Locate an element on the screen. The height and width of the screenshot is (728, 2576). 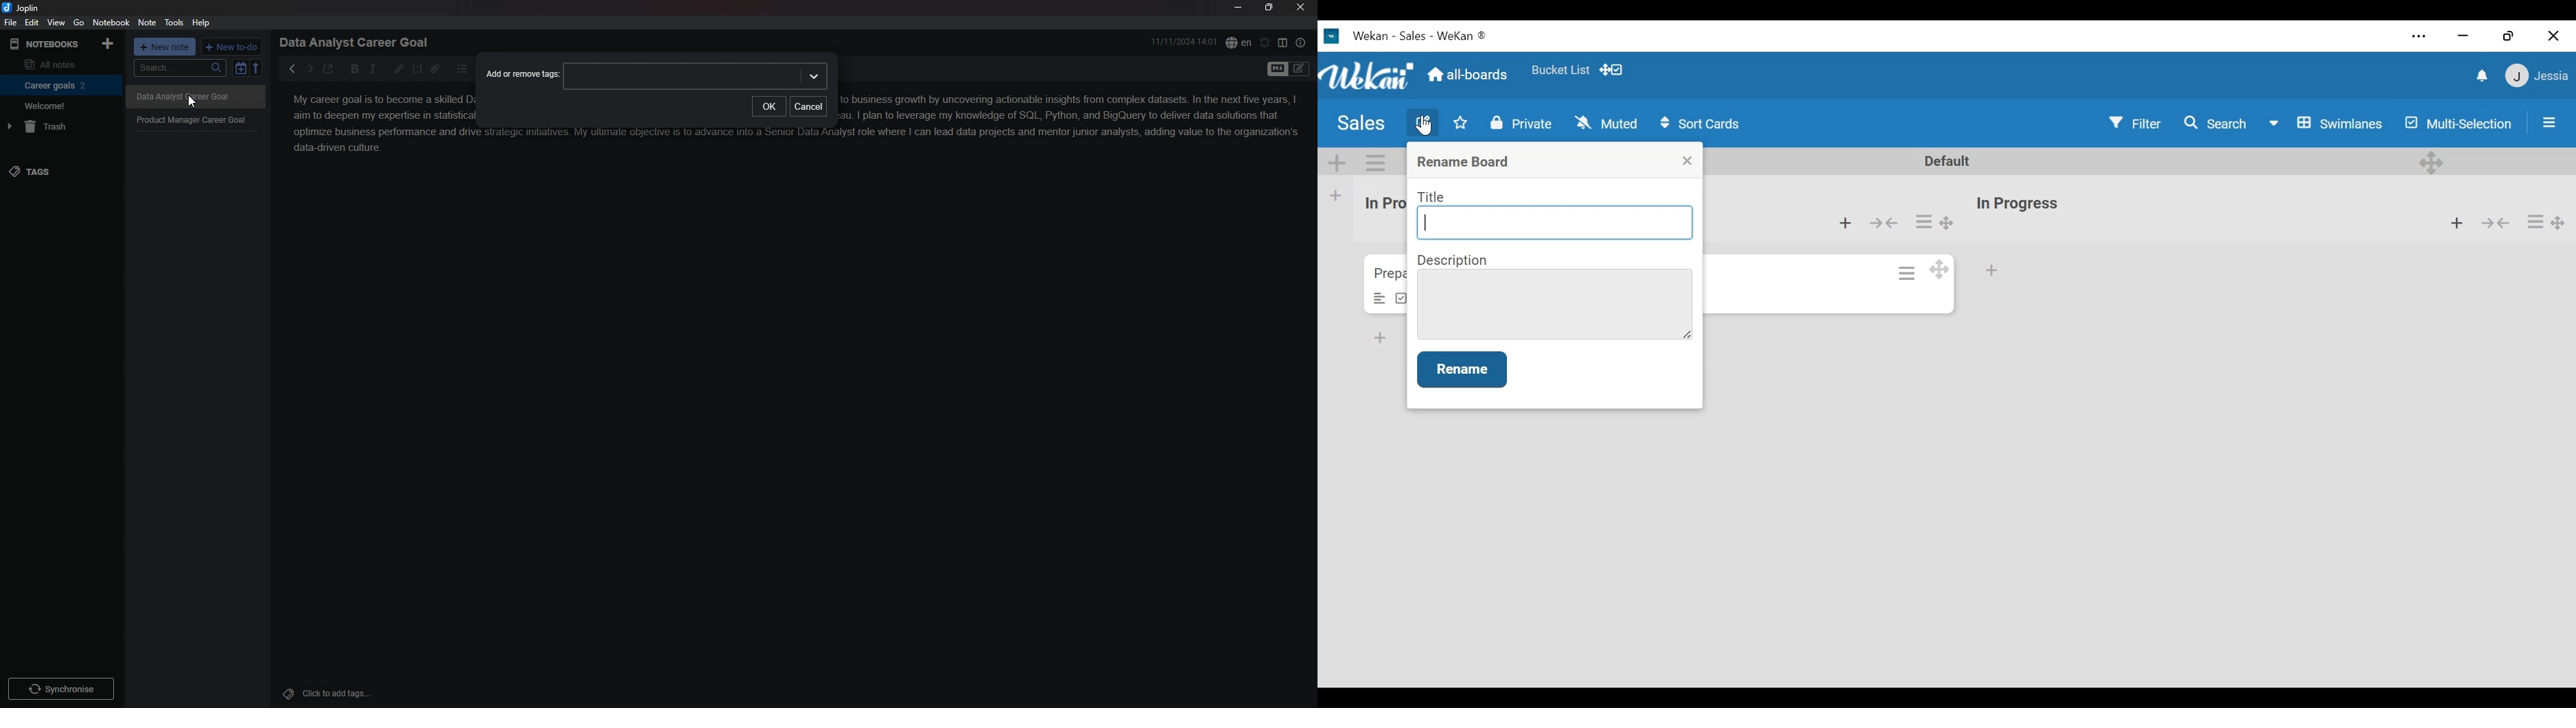
search... is located at coordinates (179, 68).